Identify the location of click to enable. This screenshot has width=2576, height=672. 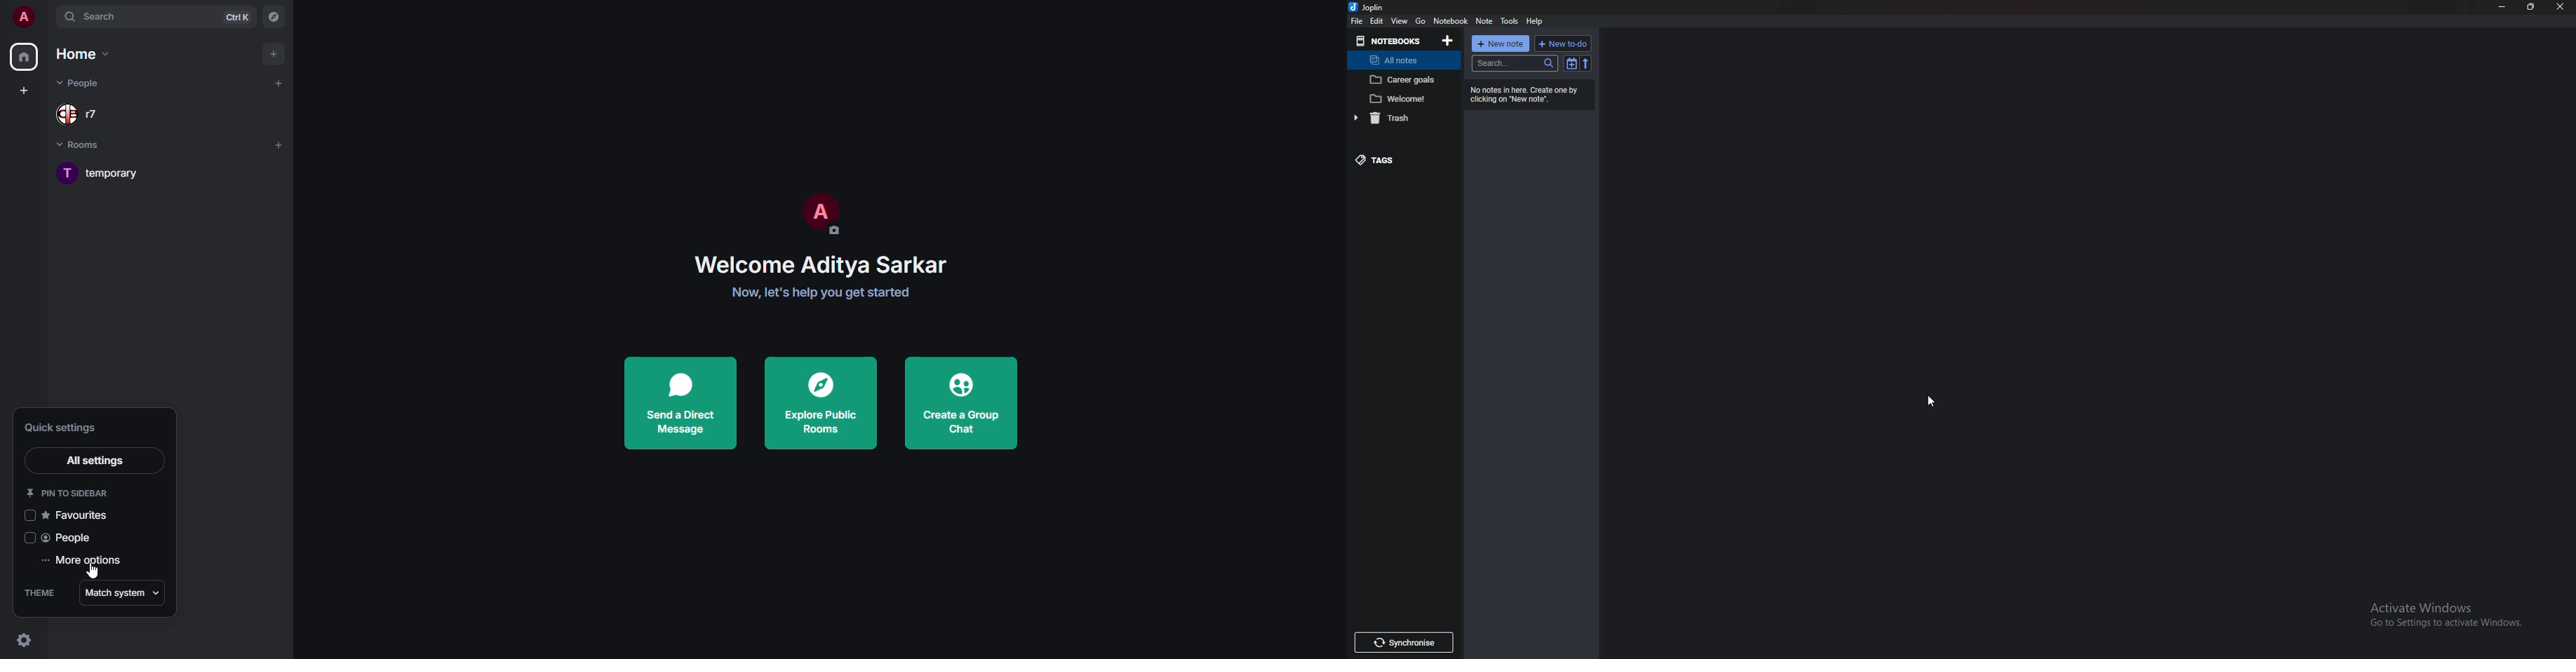
(27, 537).